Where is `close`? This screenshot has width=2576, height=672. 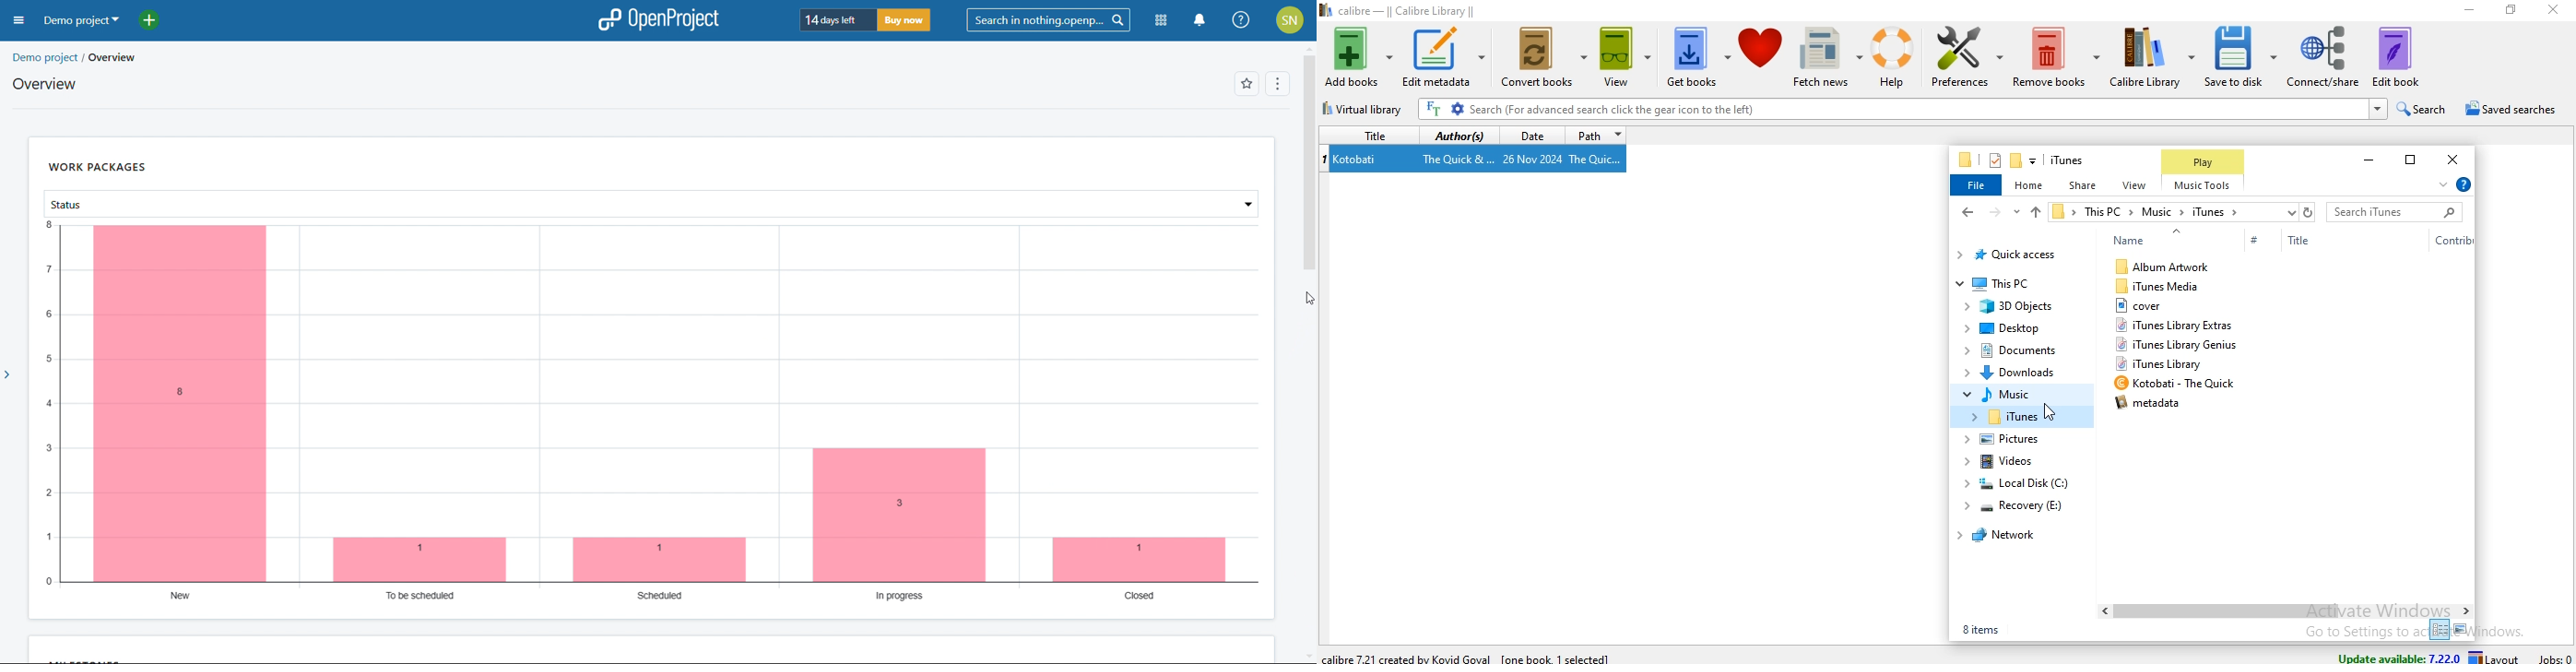
close is located at coordinates (2455, 157).